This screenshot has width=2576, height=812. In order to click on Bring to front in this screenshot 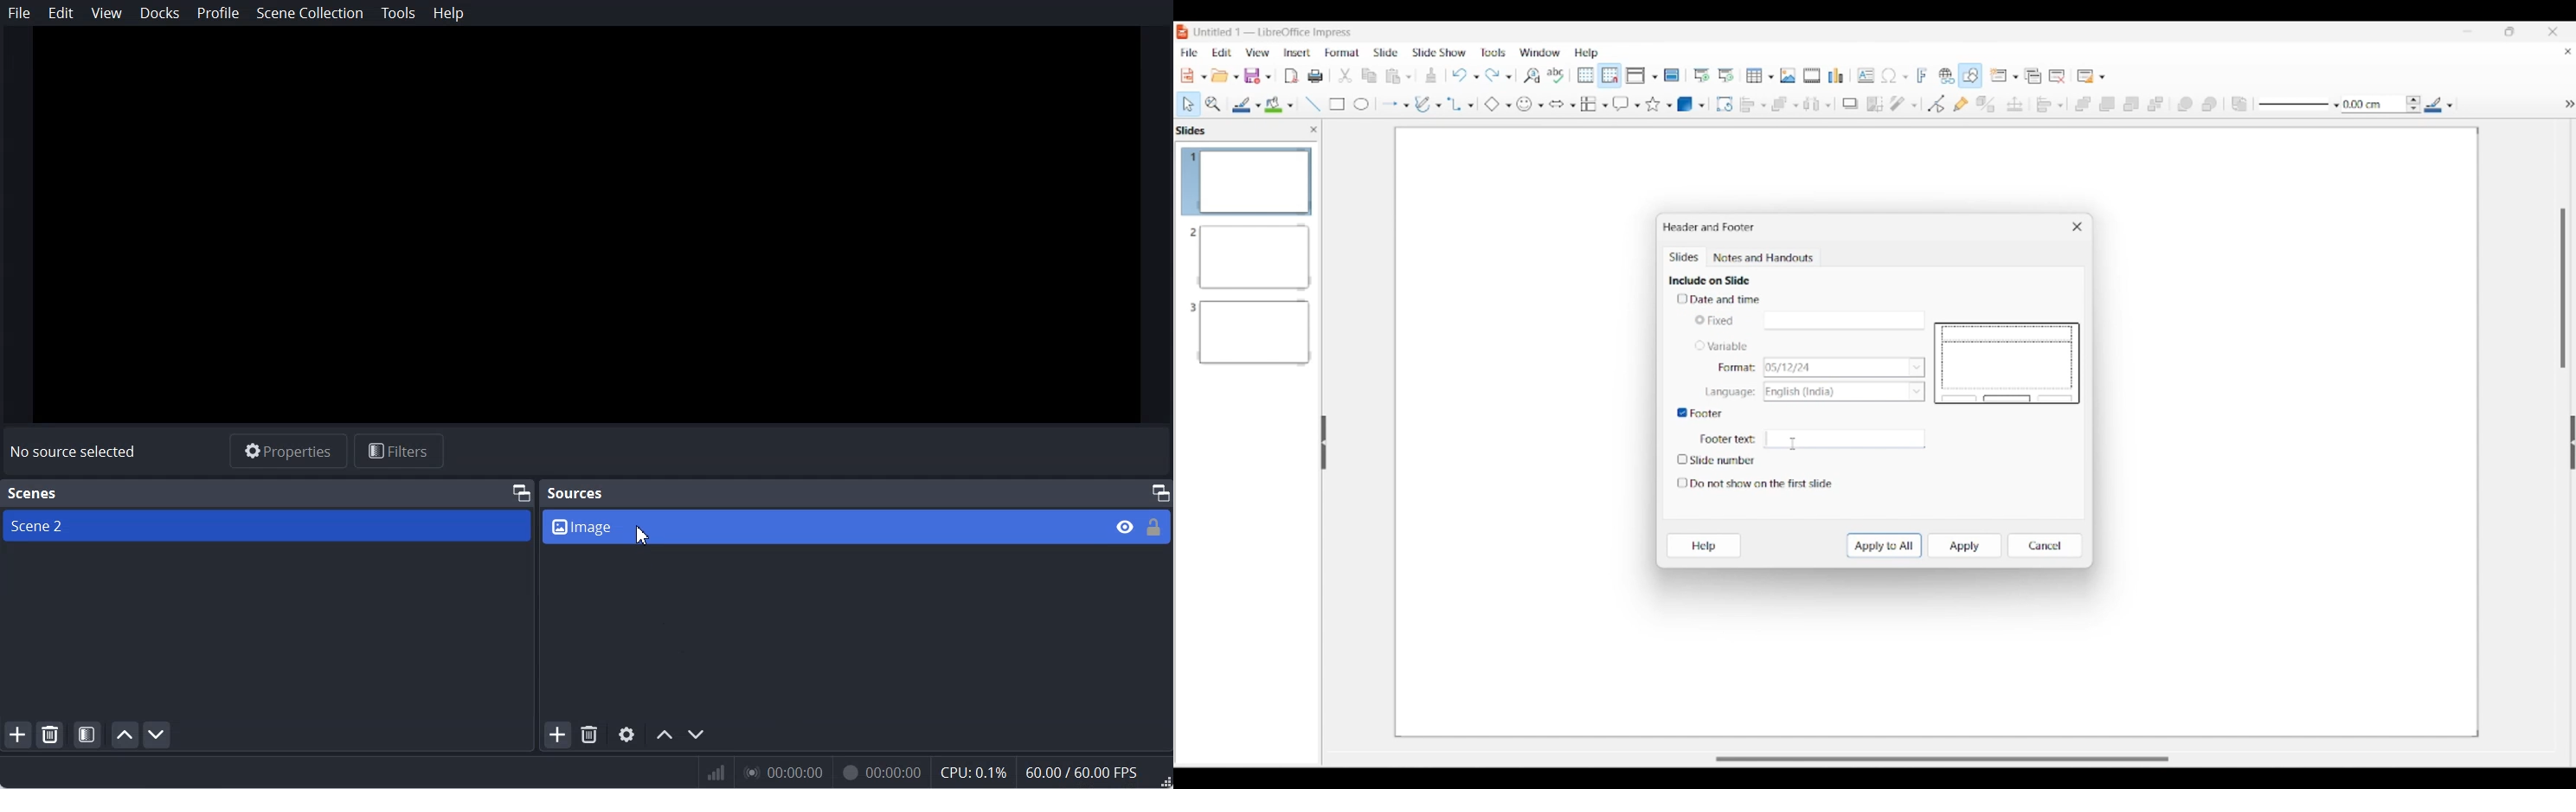, I will do `click(2083, 104)`.